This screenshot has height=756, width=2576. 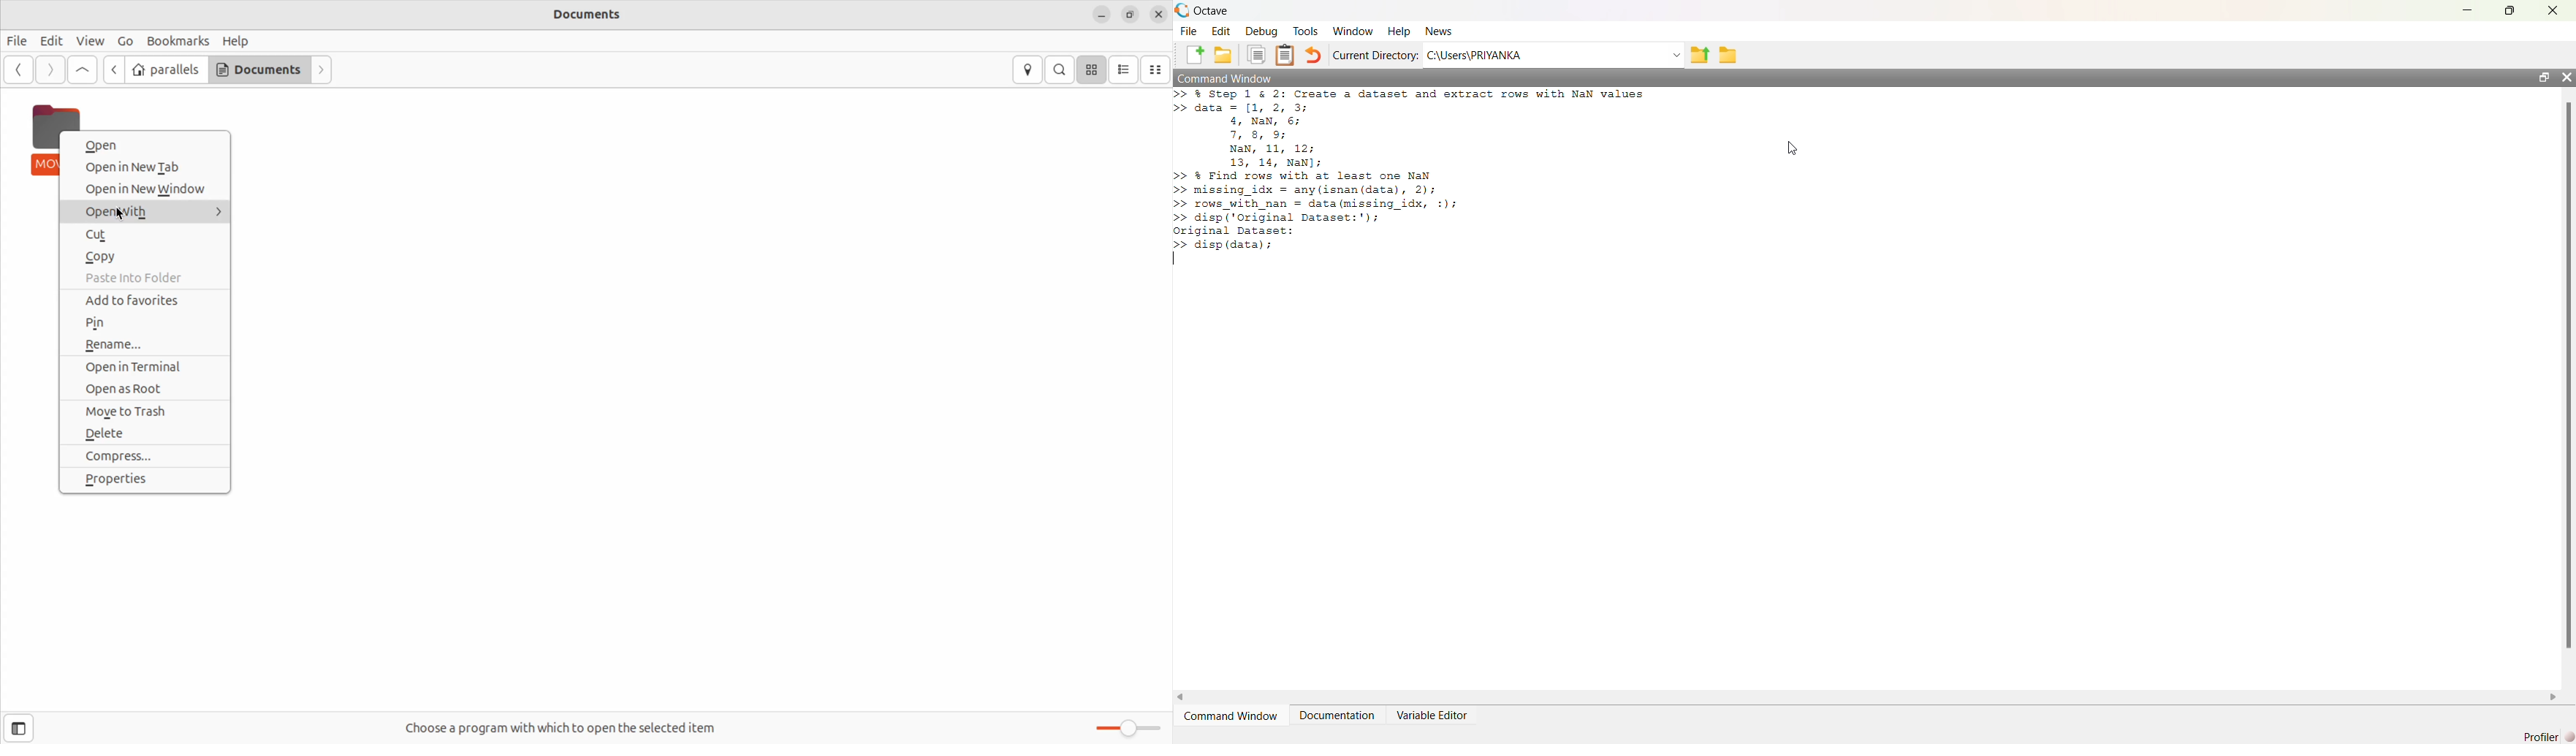 I want to click on cut, so click(x=143, y=236).